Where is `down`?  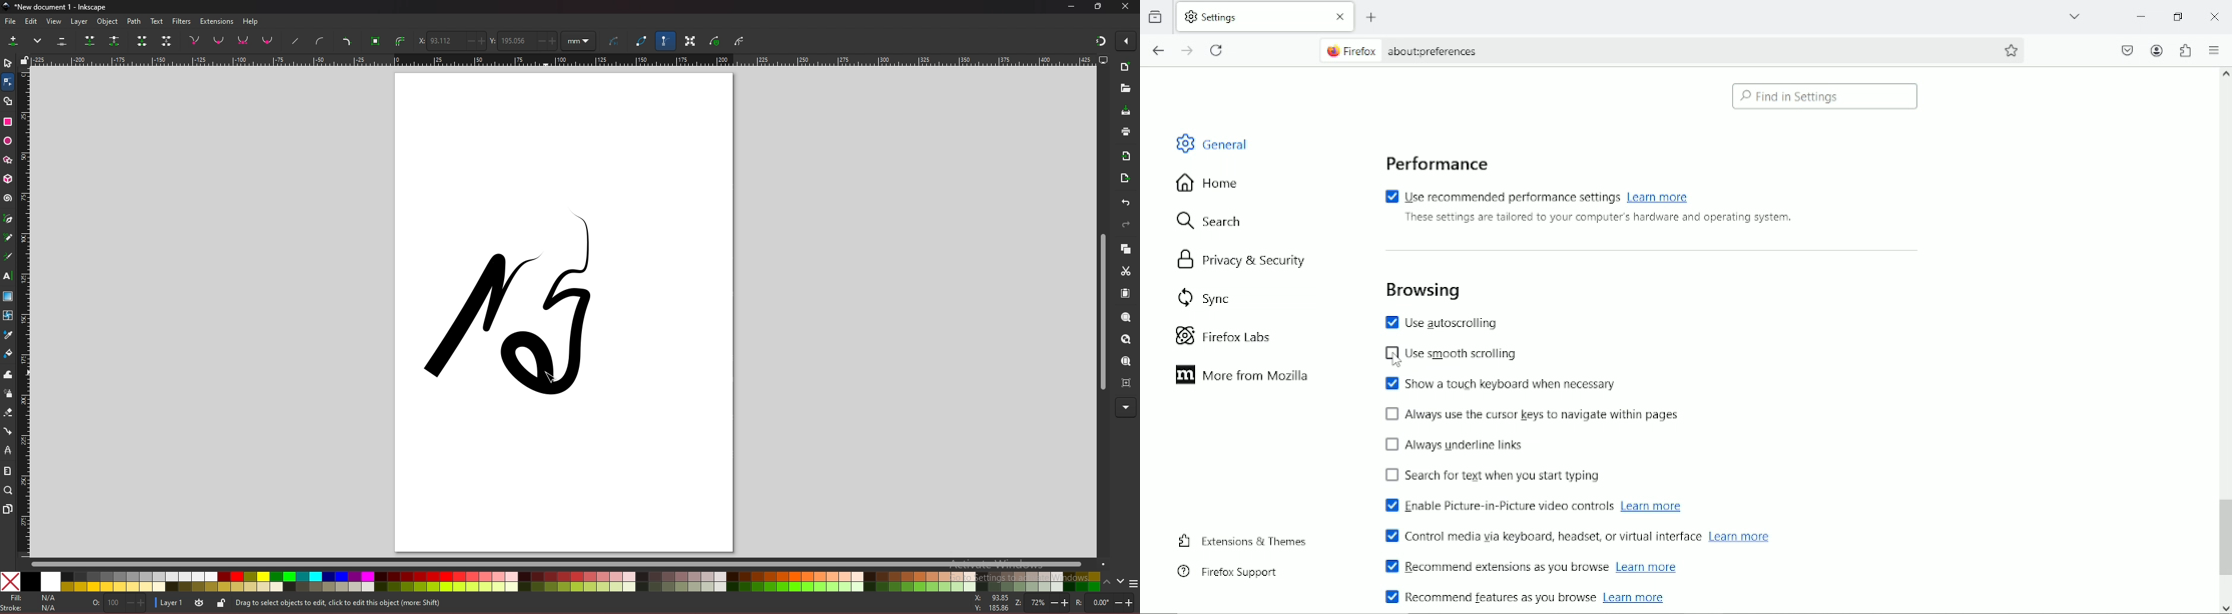 down is located at coordinates (1122, 581).